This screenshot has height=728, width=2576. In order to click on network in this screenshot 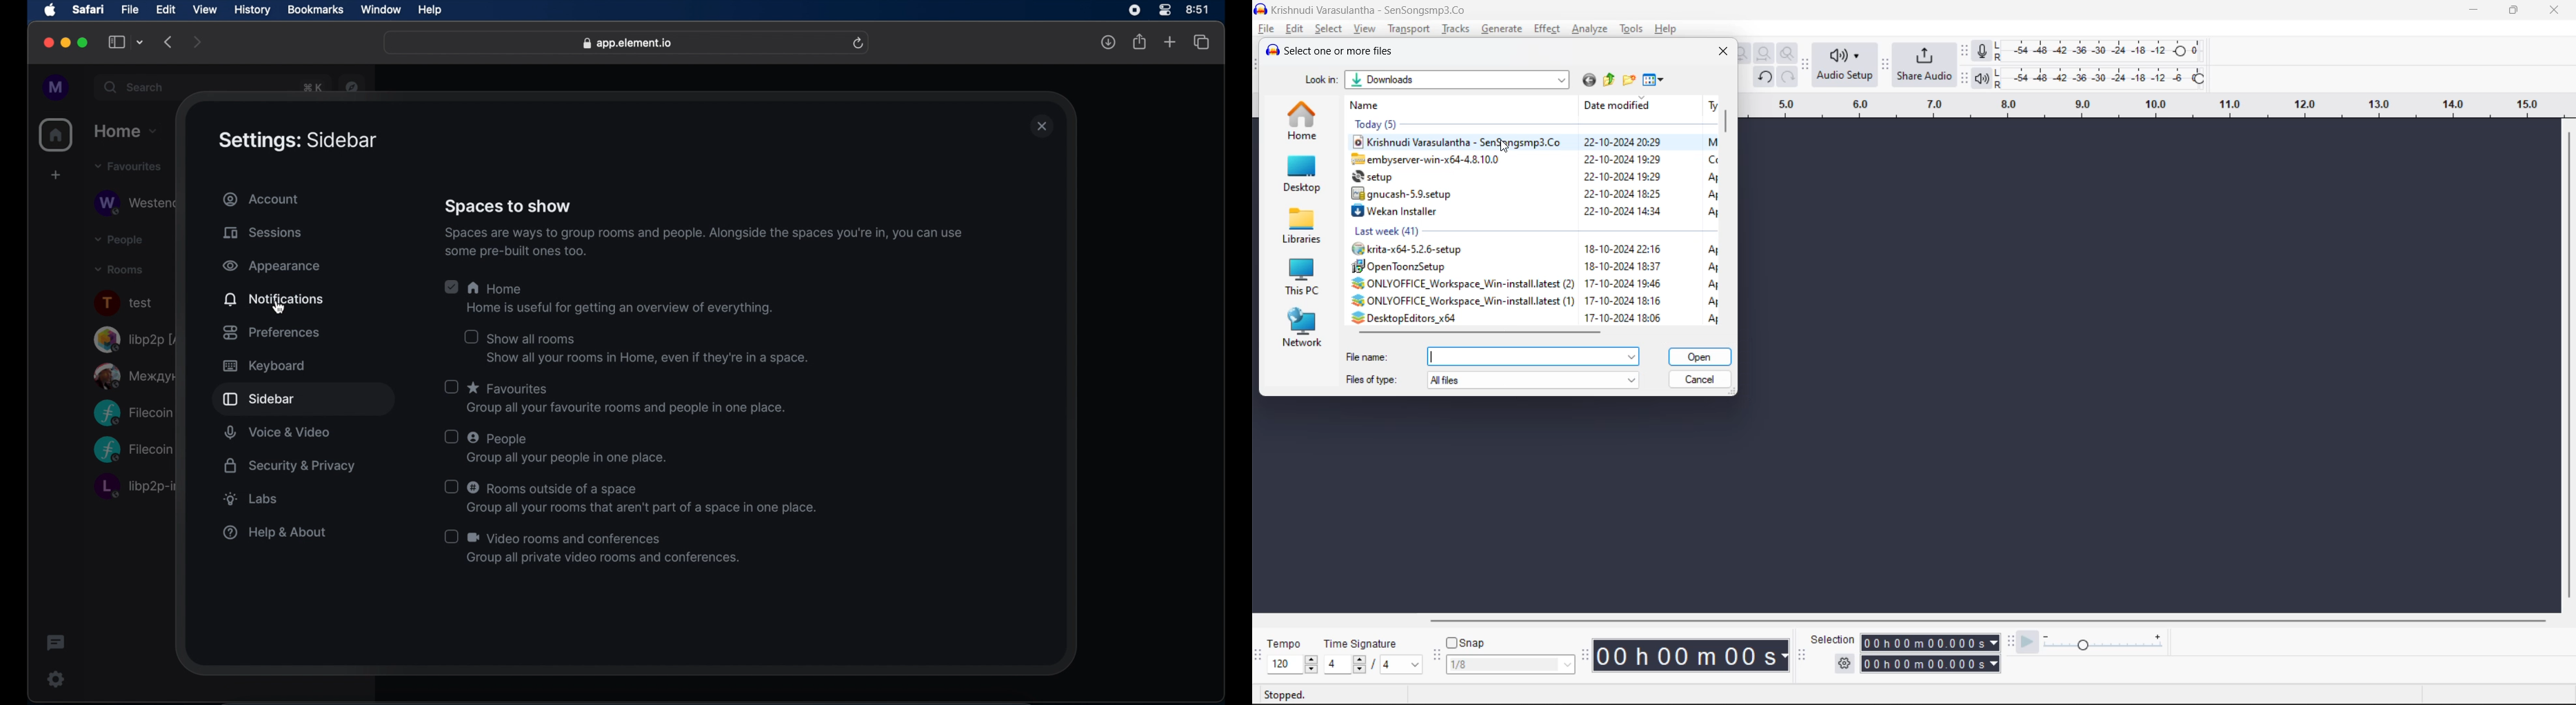, I will do `click(1307, 328)`.